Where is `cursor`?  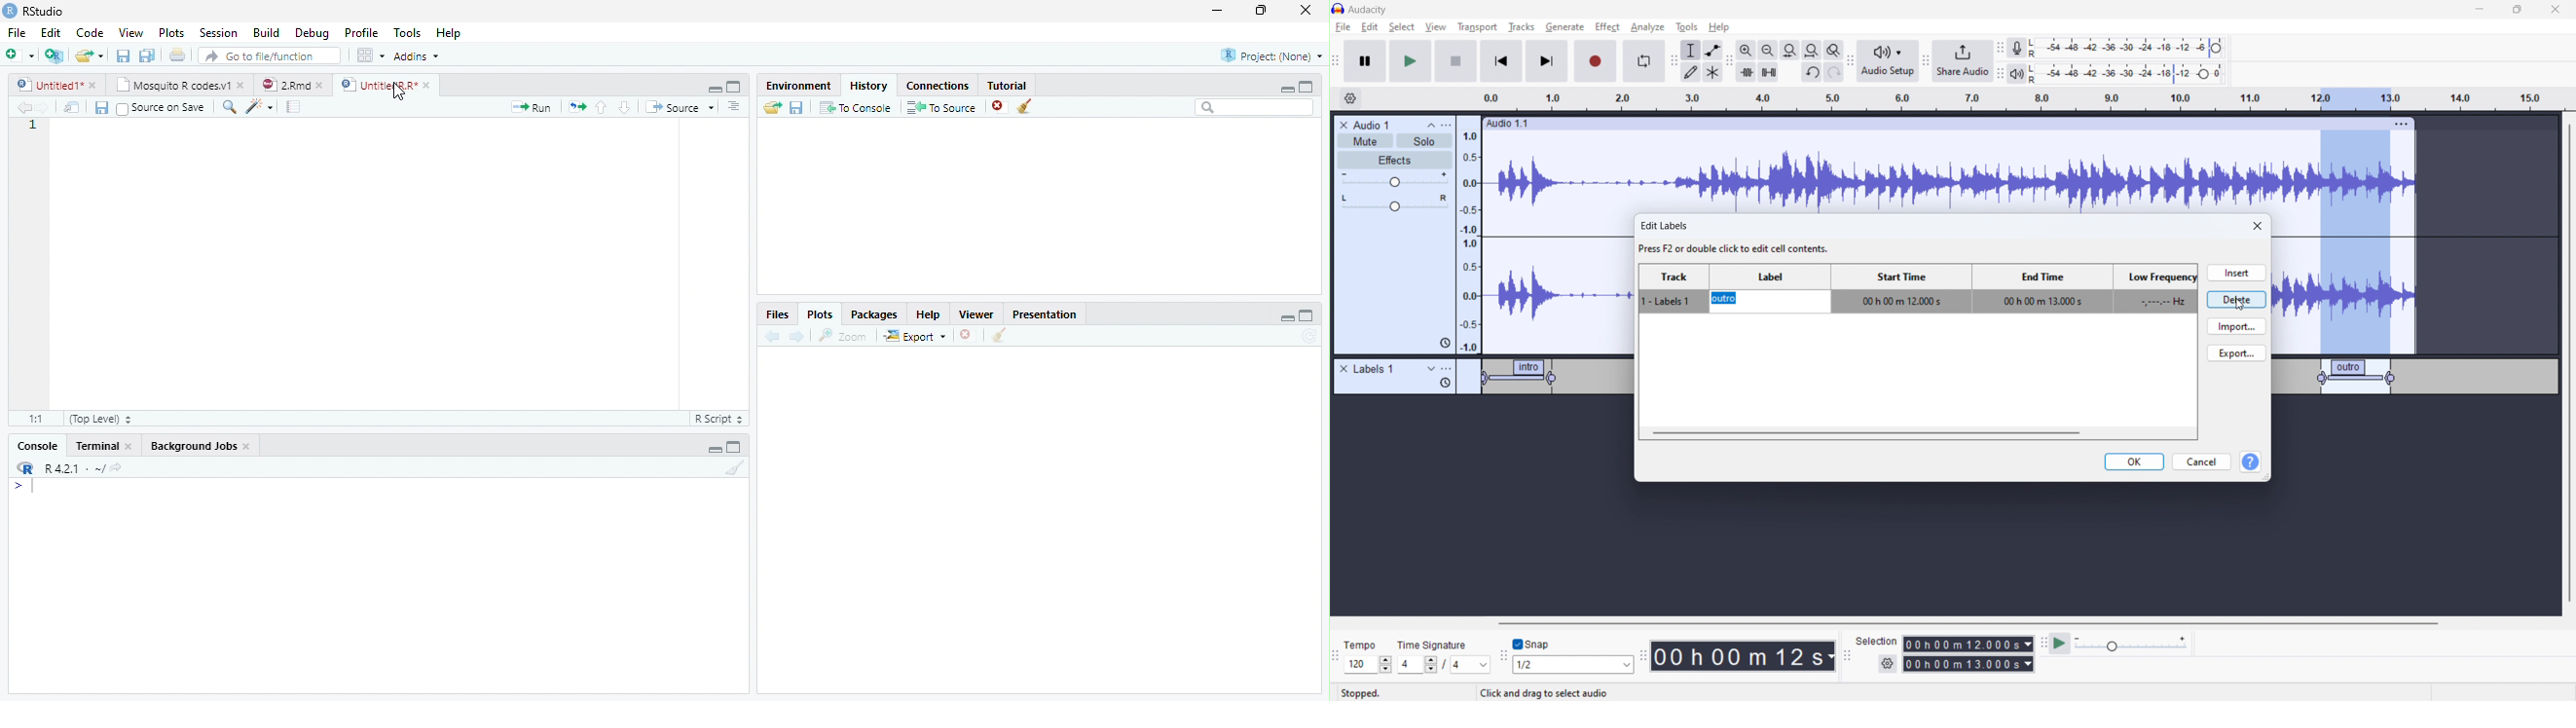
cursor is located at coordinates (399, 92).